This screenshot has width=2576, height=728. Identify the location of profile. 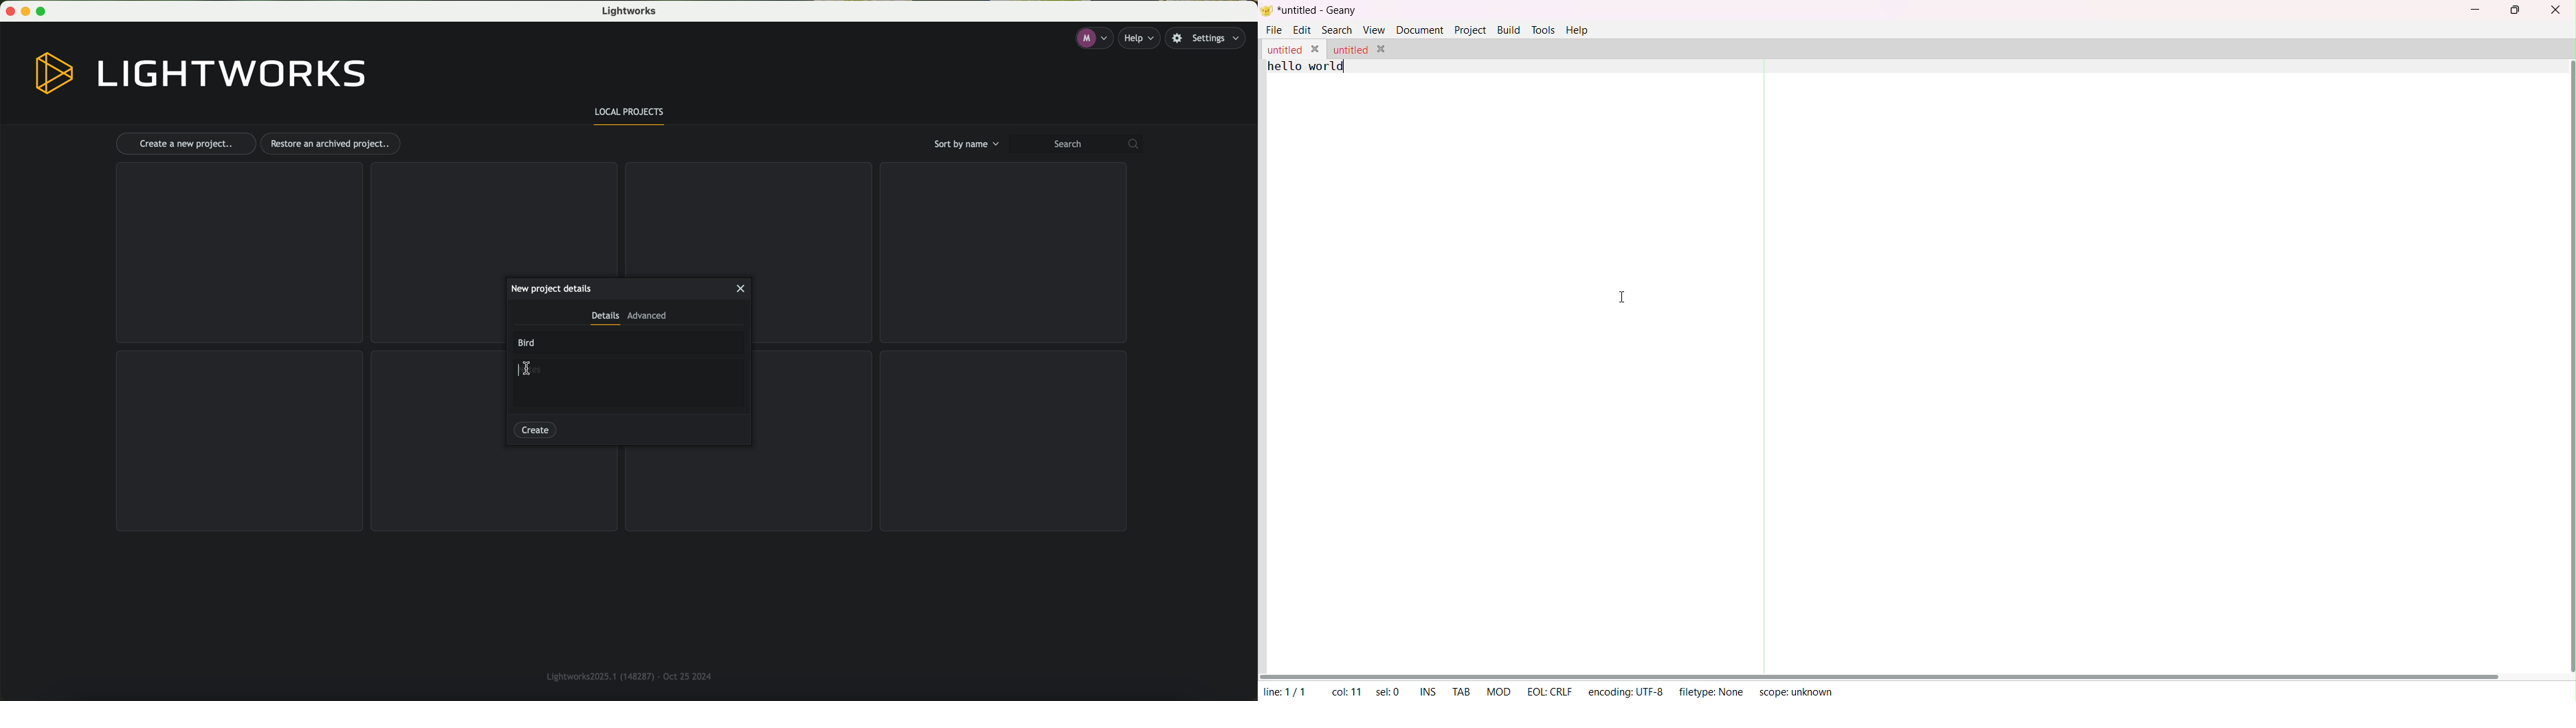
(1093, 39).